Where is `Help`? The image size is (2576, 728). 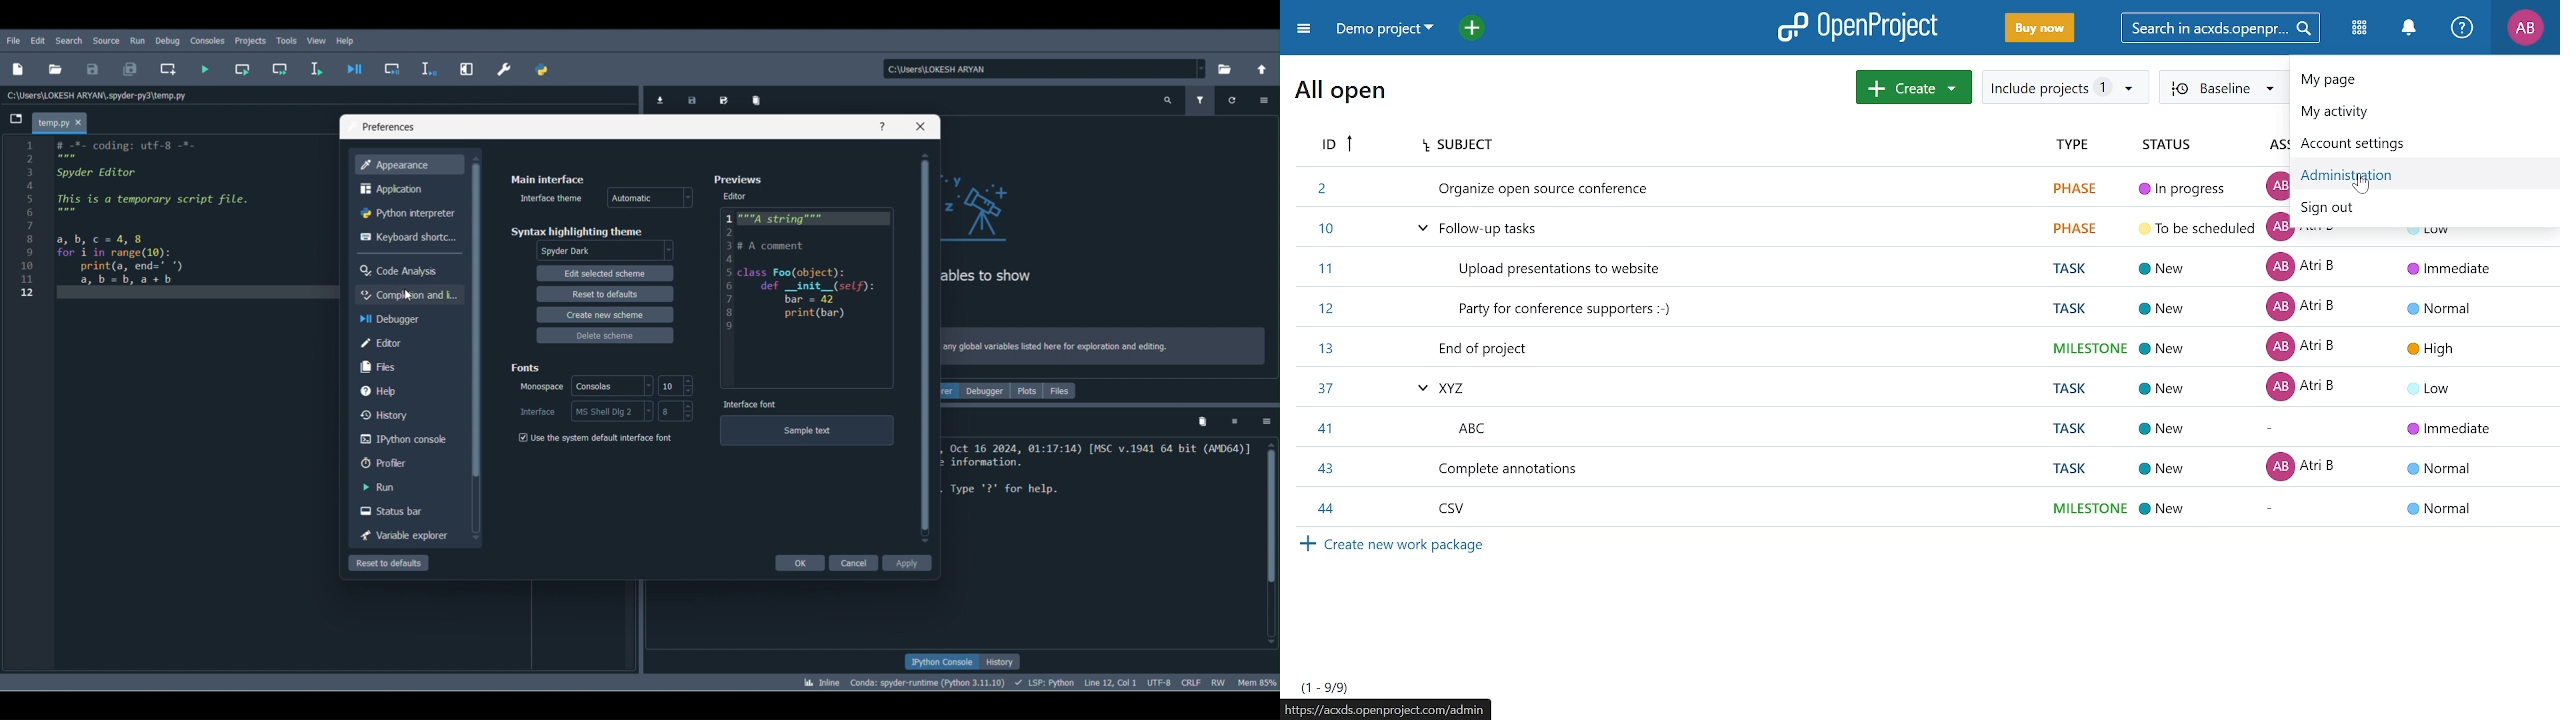 Help is located at coordinates (2463, 29).